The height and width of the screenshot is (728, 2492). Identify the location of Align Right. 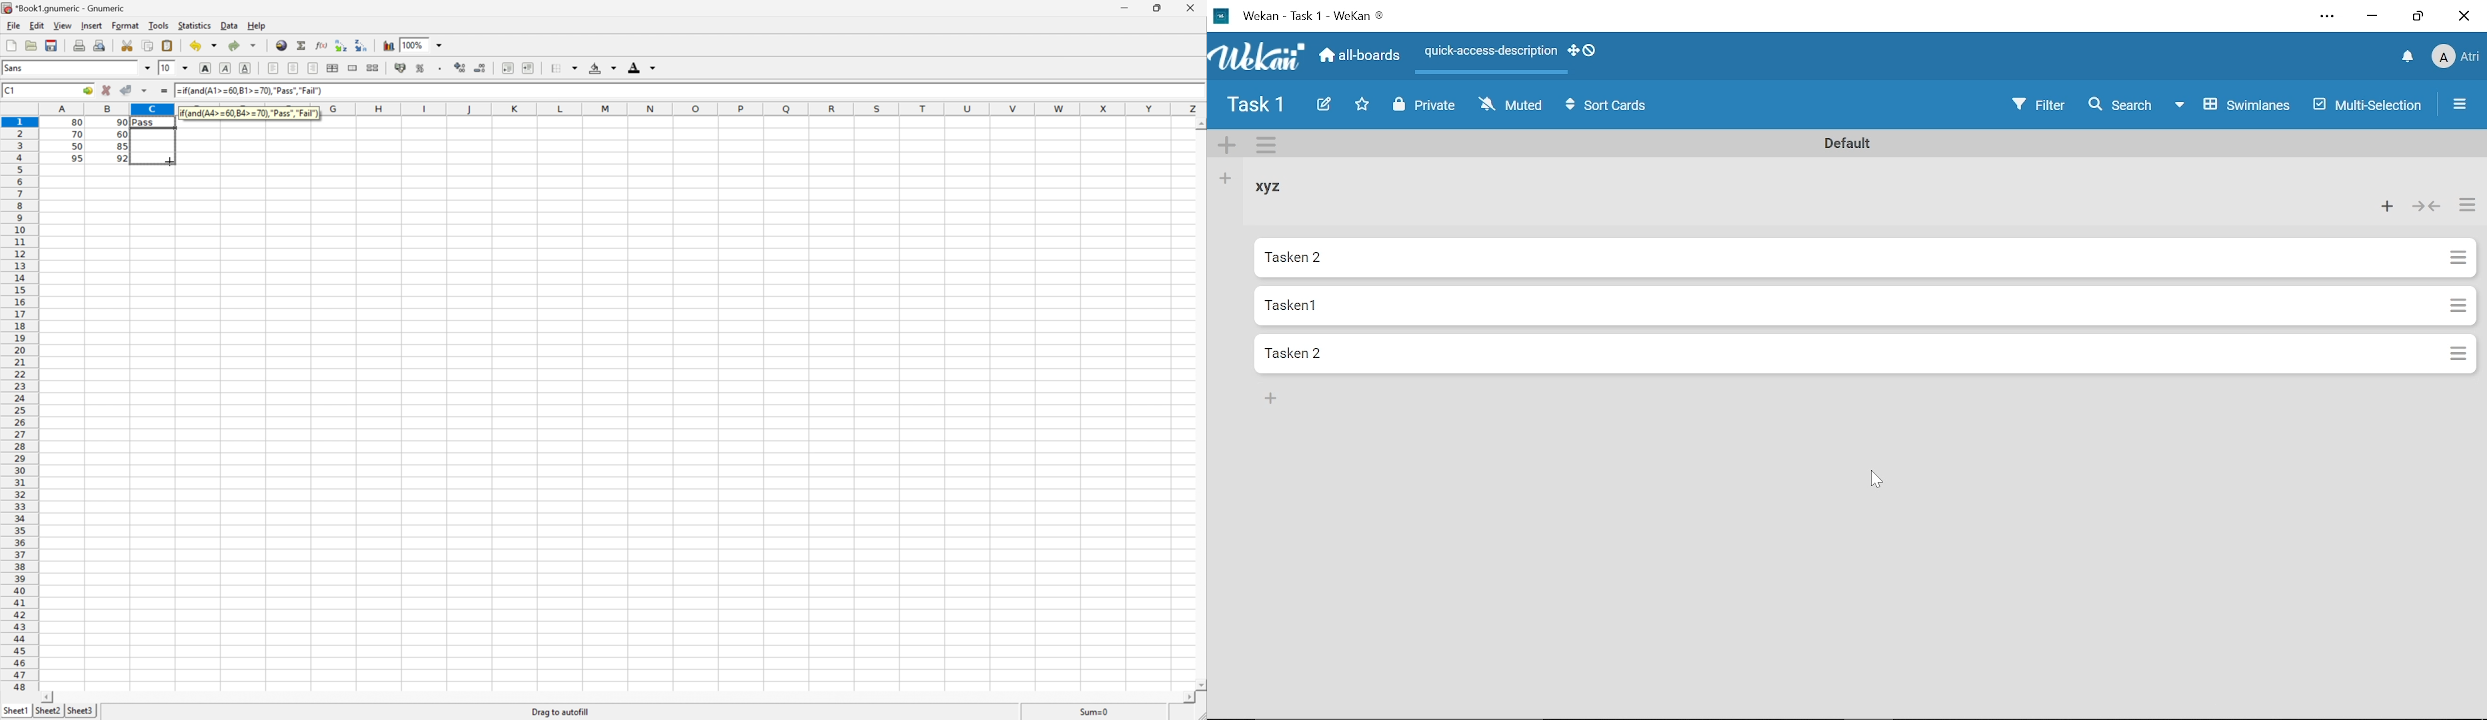
(273, 68).